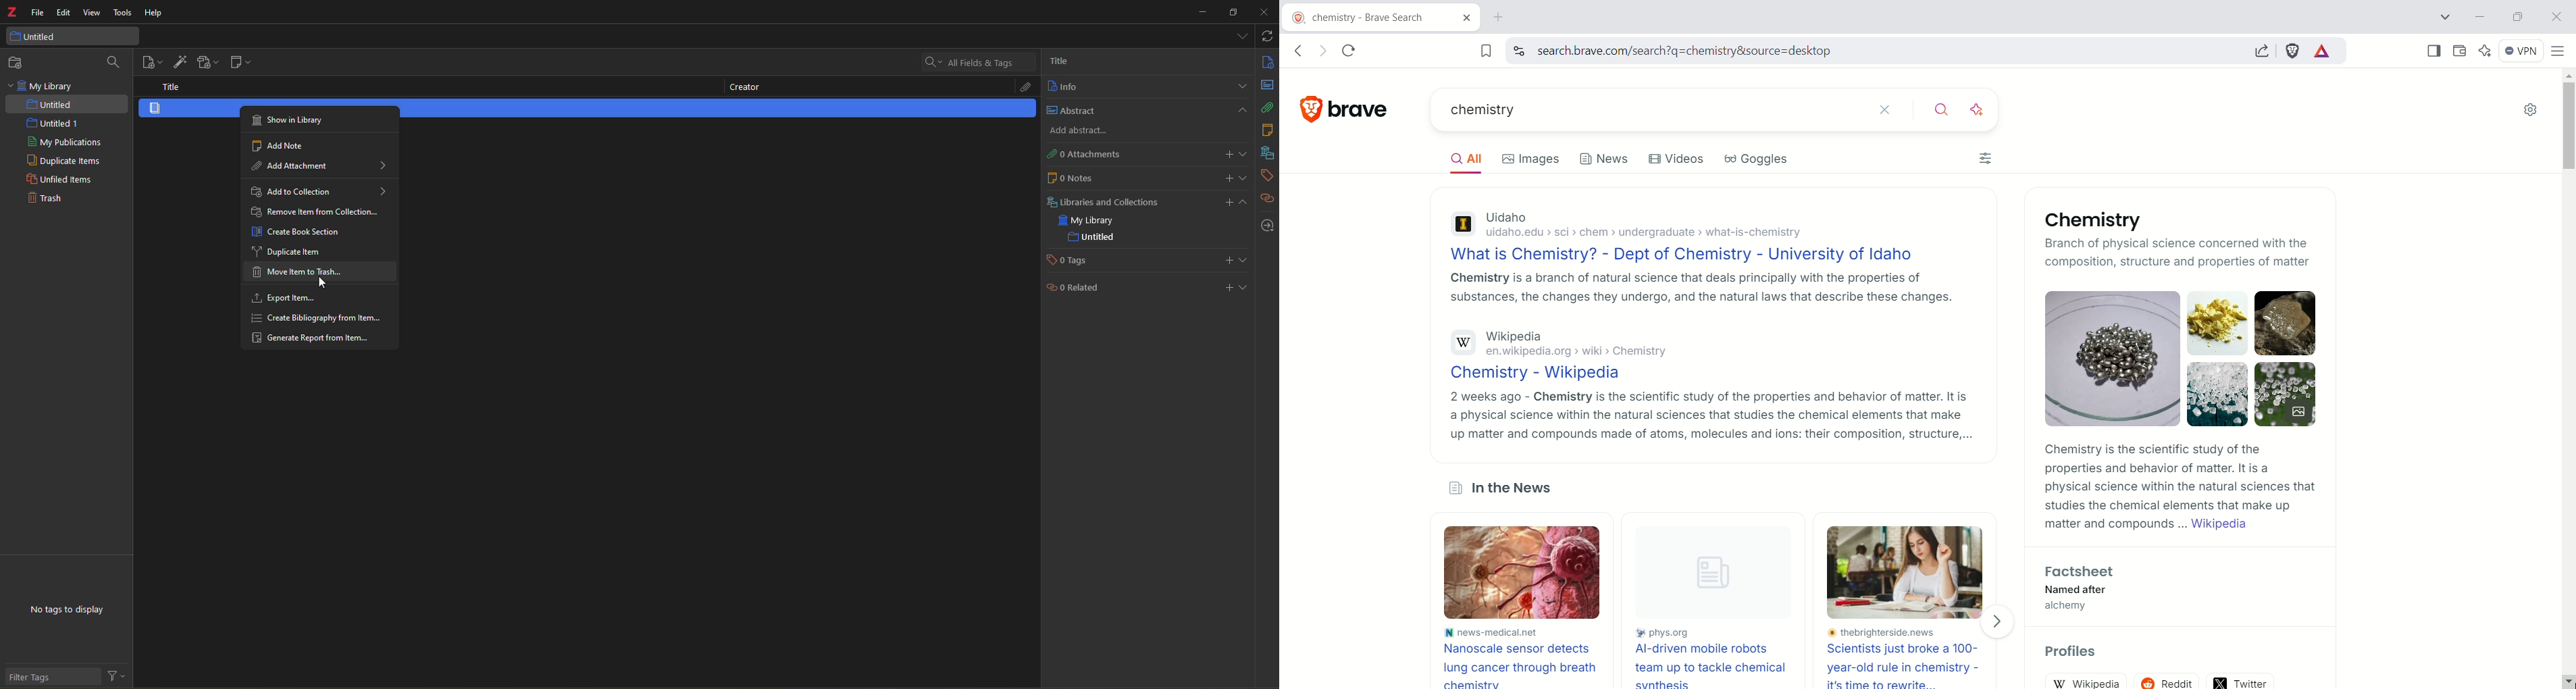 The image size is (2576, 700). Describe the element at coordinates (19, 63) in the screenshot. I see `new collection` at that location.